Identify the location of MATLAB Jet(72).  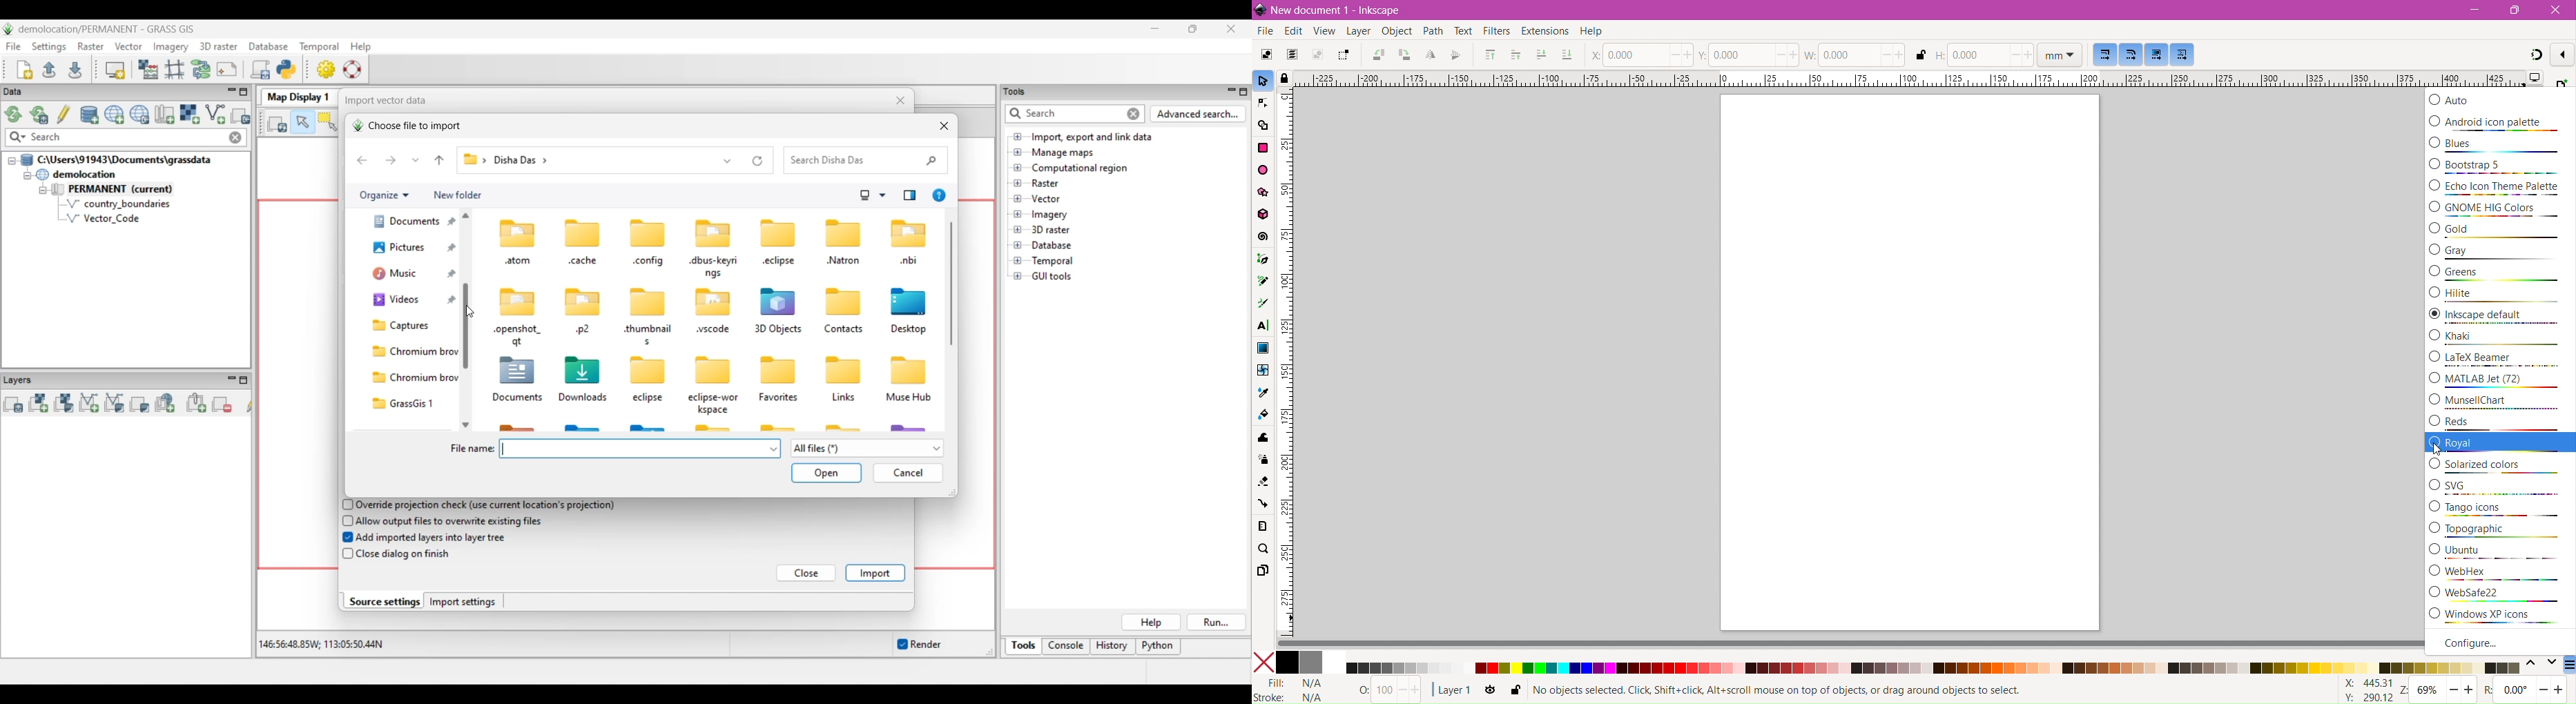
(2501, 380).